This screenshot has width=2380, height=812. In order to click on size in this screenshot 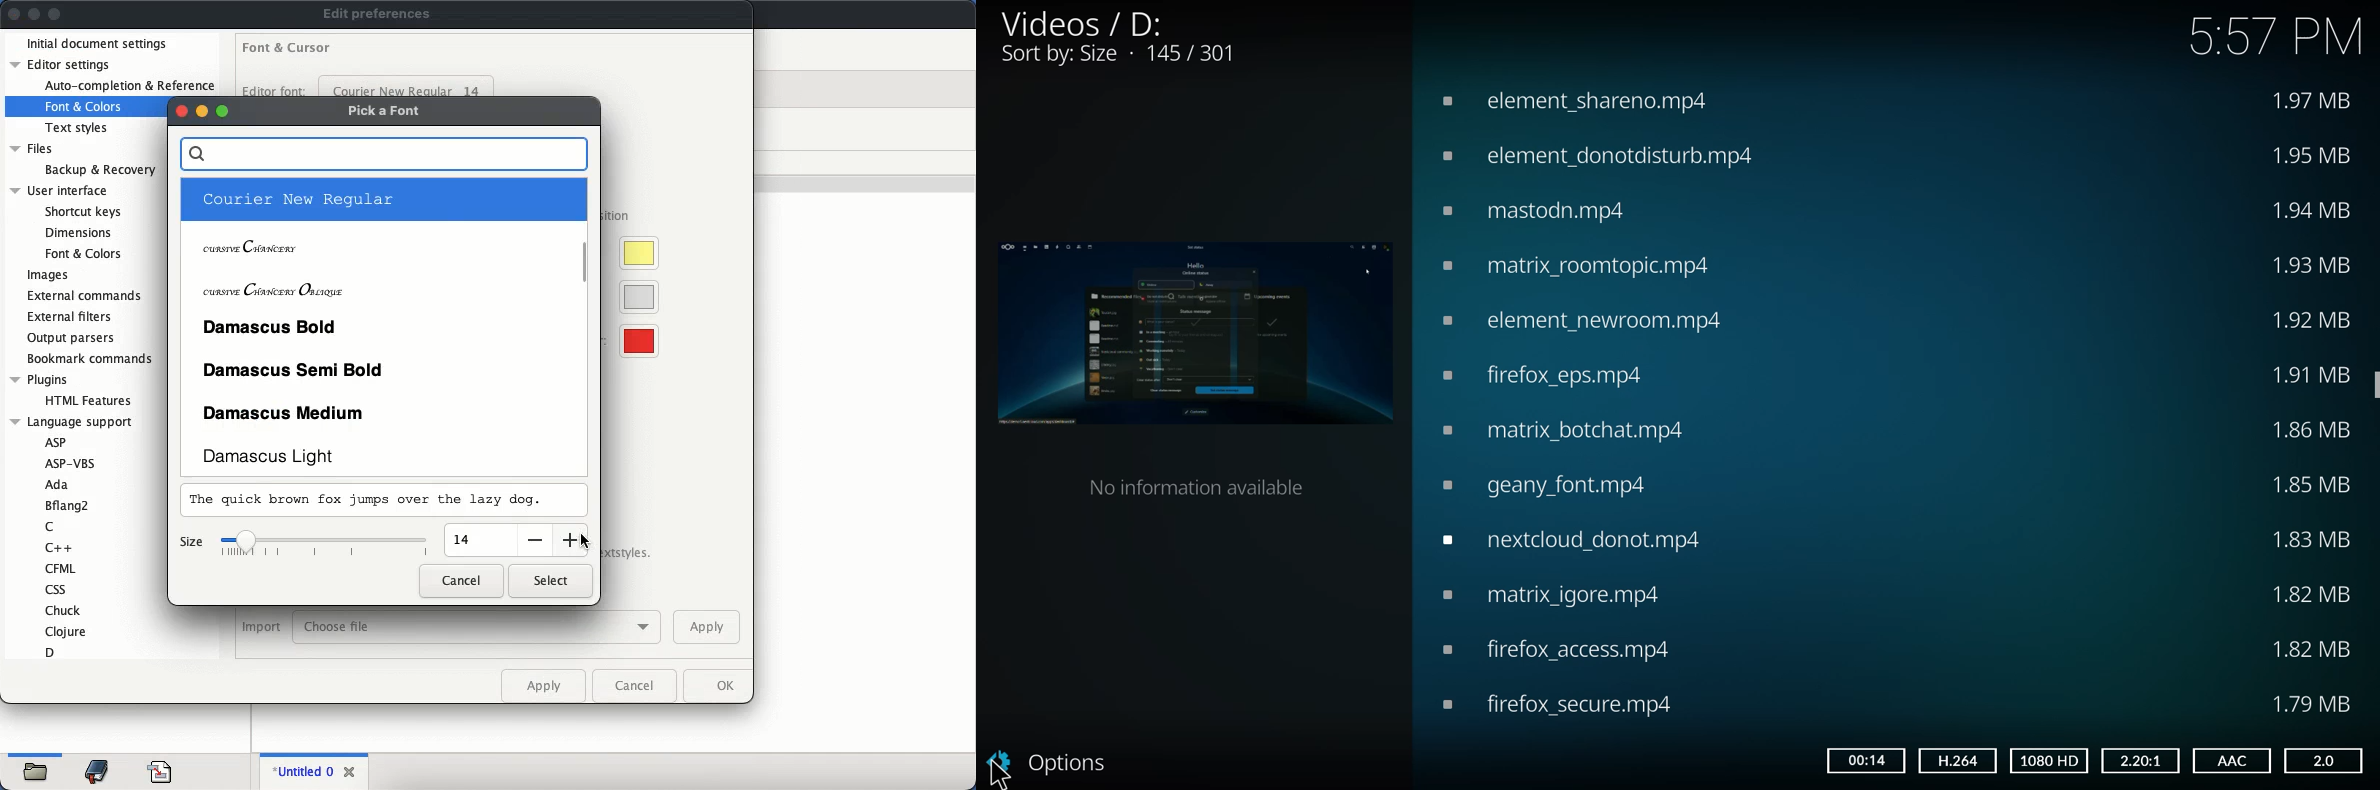, I will do `click(2315, 374)`.